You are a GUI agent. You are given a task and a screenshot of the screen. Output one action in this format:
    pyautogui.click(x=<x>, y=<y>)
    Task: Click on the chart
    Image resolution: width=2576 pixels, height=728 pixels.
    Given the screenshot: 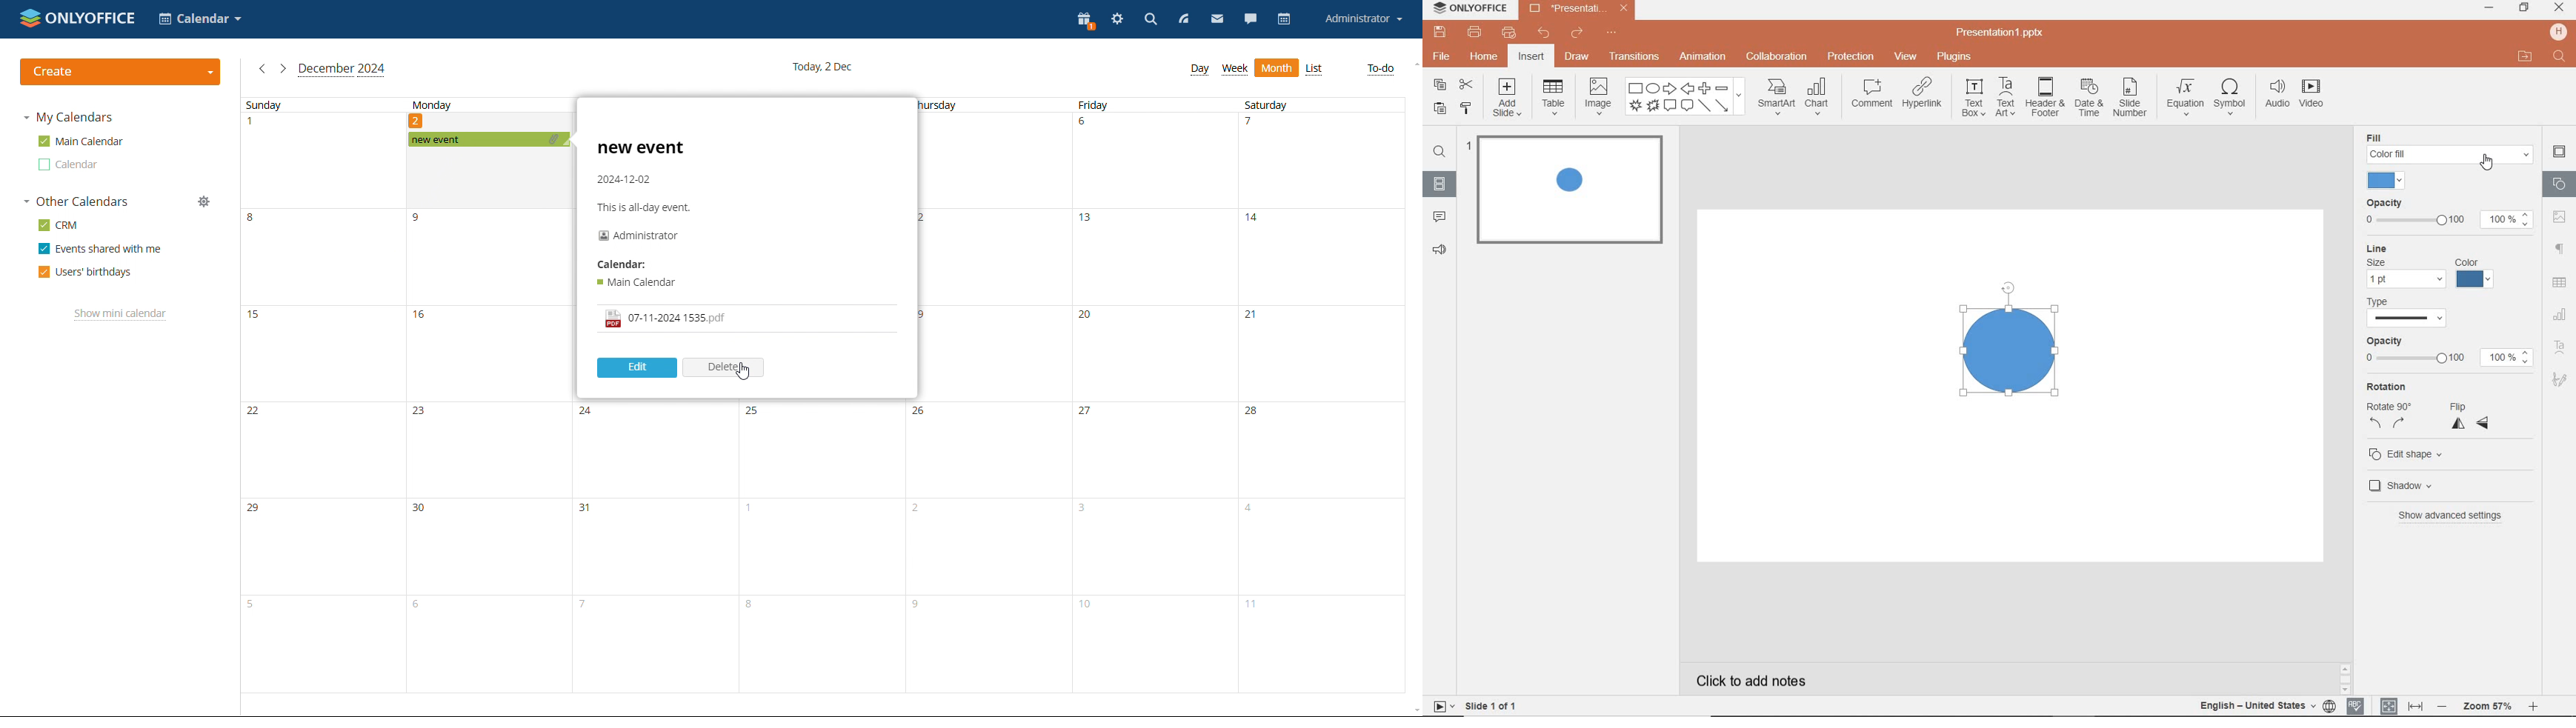 What is the action you would take?
    pyautogui.click(x=2559, y=315)
    